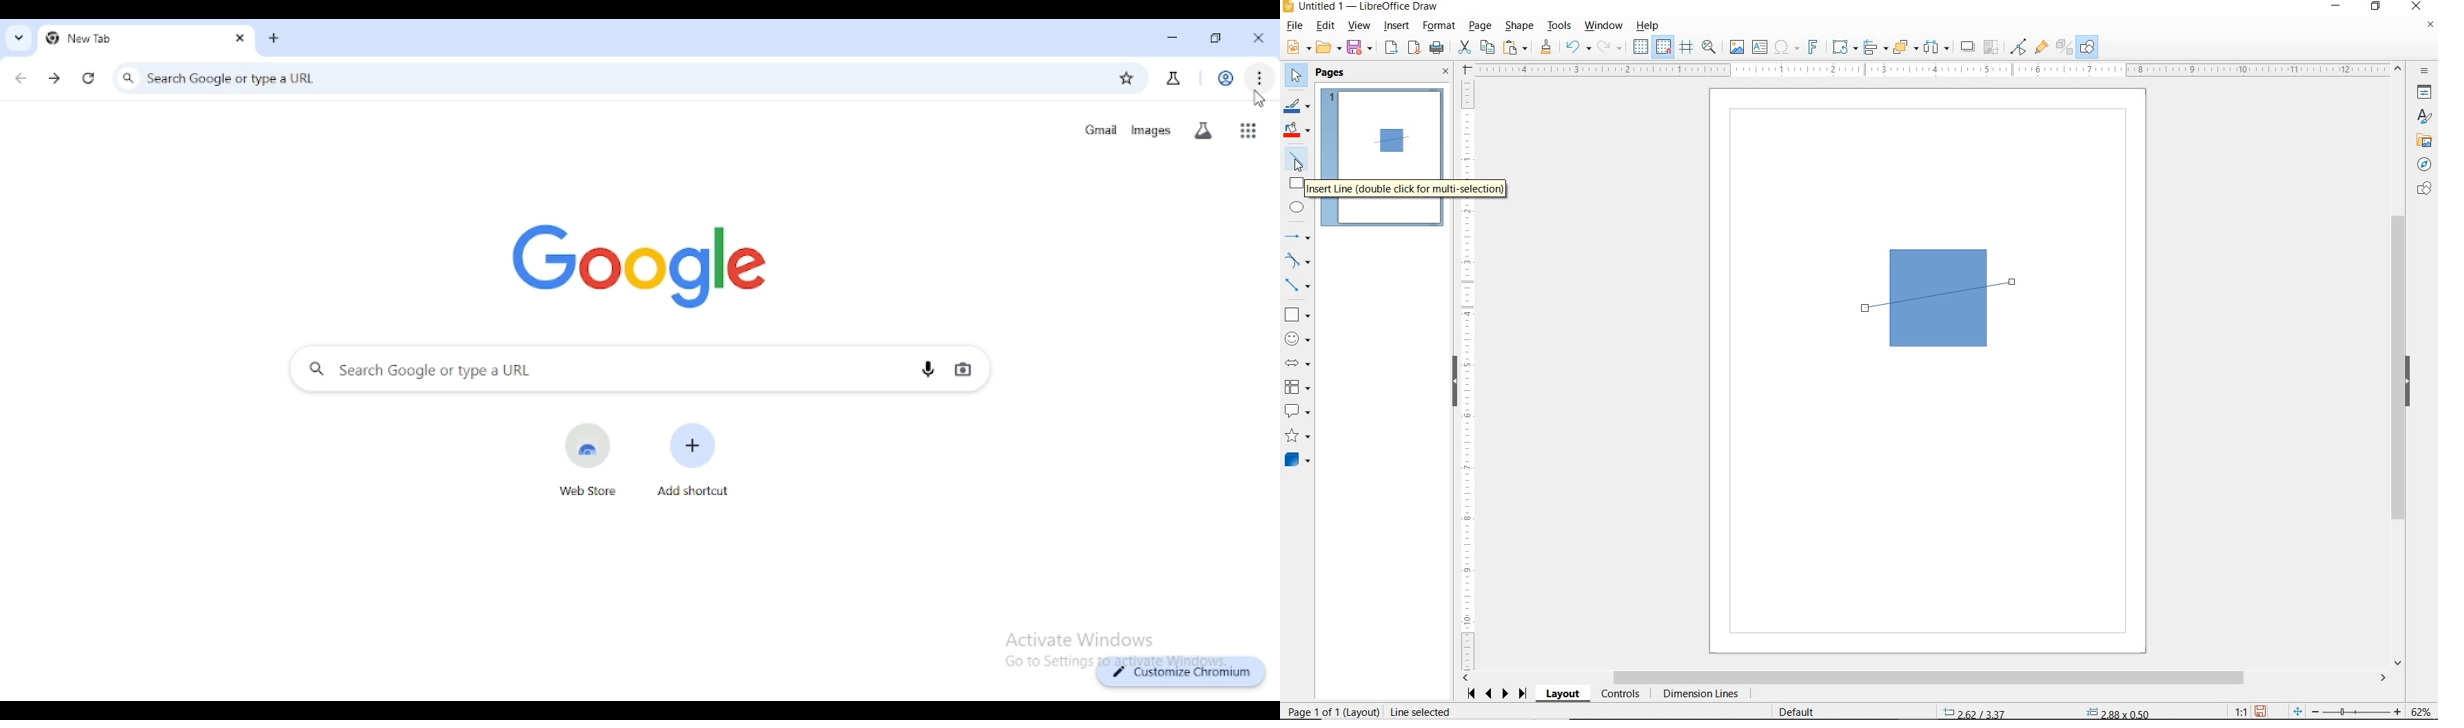 The height and width of the screenshot is (728, 2464). What do you see at coordinates (1259, 77) in the screenshot?
I see `customize and control chromium` at bounding box center [1259, 77].